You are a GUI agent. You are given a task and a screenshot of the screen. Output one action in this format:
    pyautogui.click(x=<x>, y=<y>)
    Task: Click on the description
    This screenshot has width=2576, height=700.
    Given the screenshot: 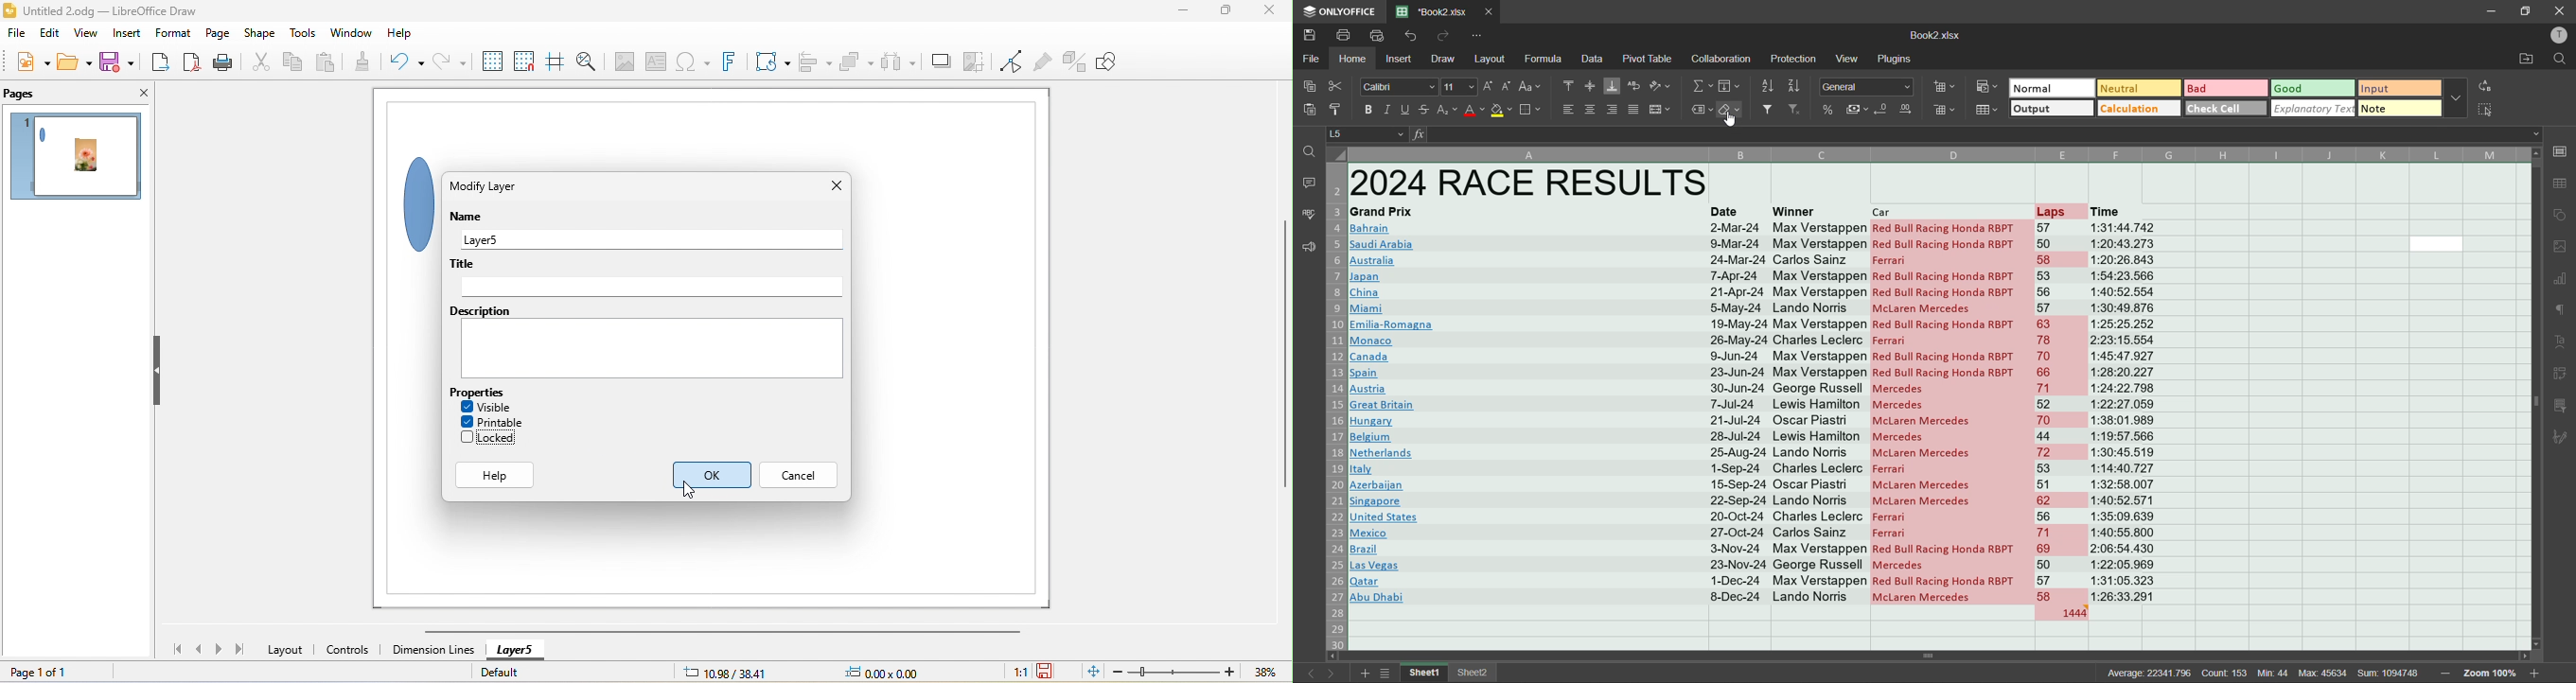 What is the action you would take?
    pyautogui.click(x=645, y=341)
    